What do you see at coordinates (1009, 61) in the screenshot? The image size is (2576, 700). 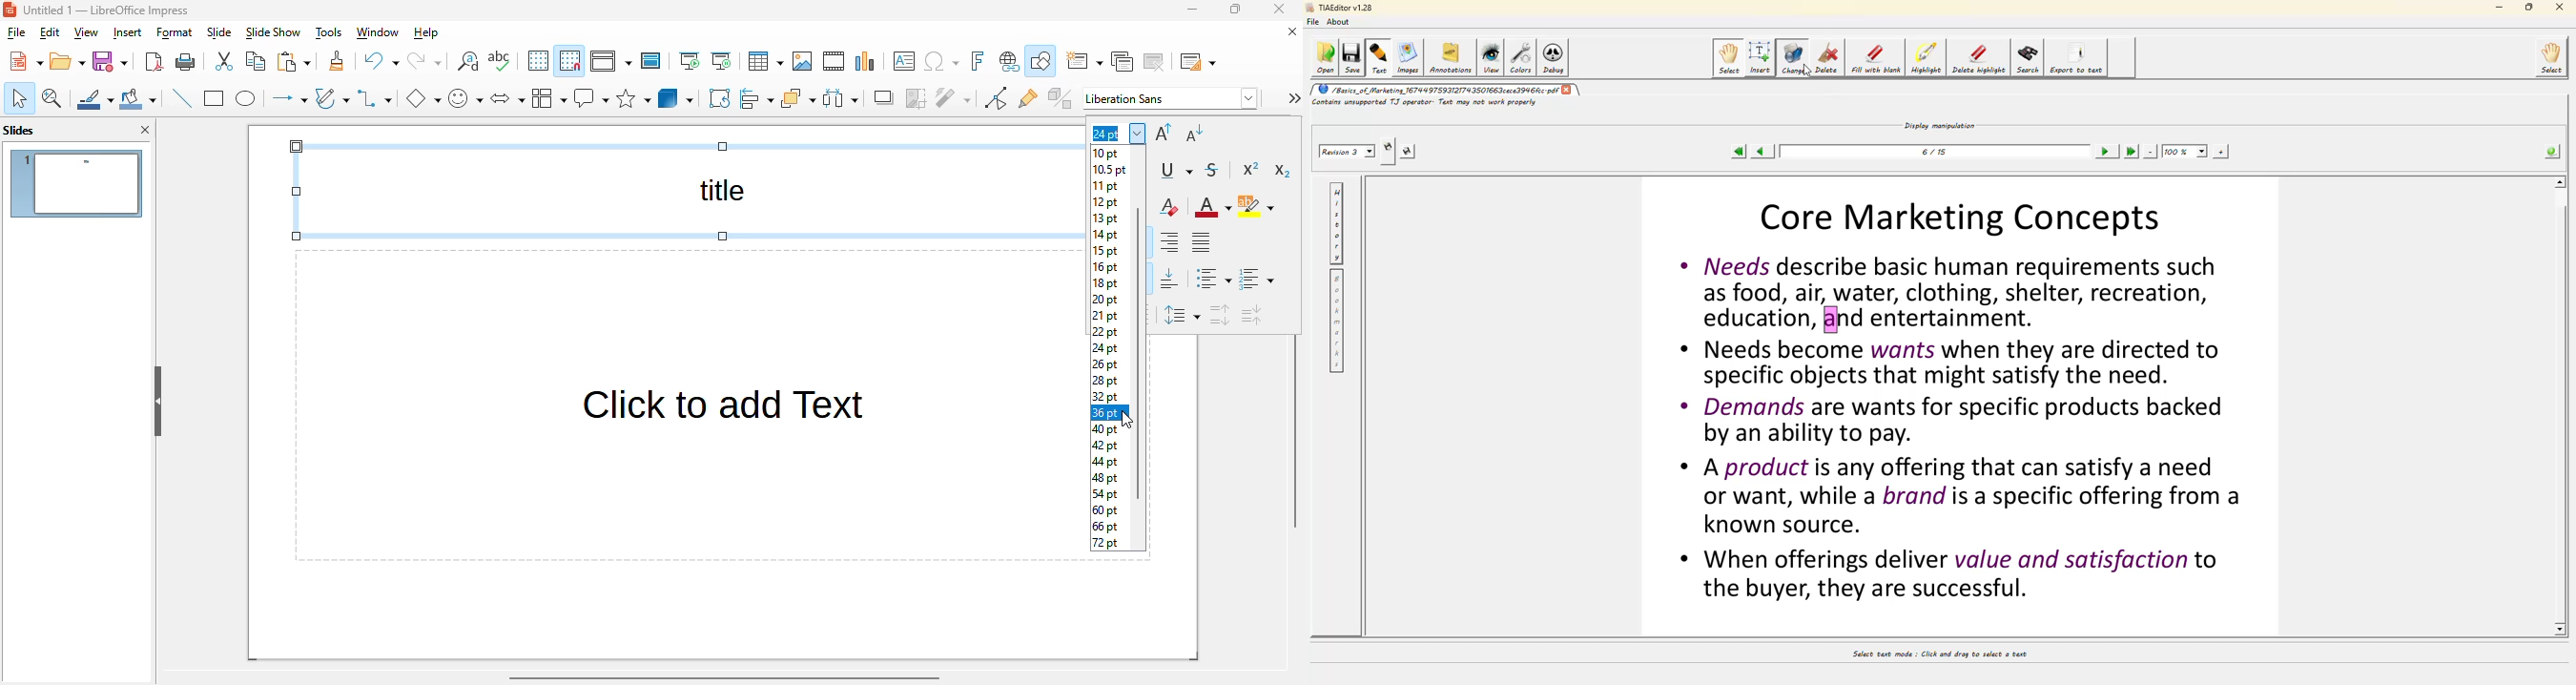 I see `insert hyperlink` at bounding box center [1009, 61].